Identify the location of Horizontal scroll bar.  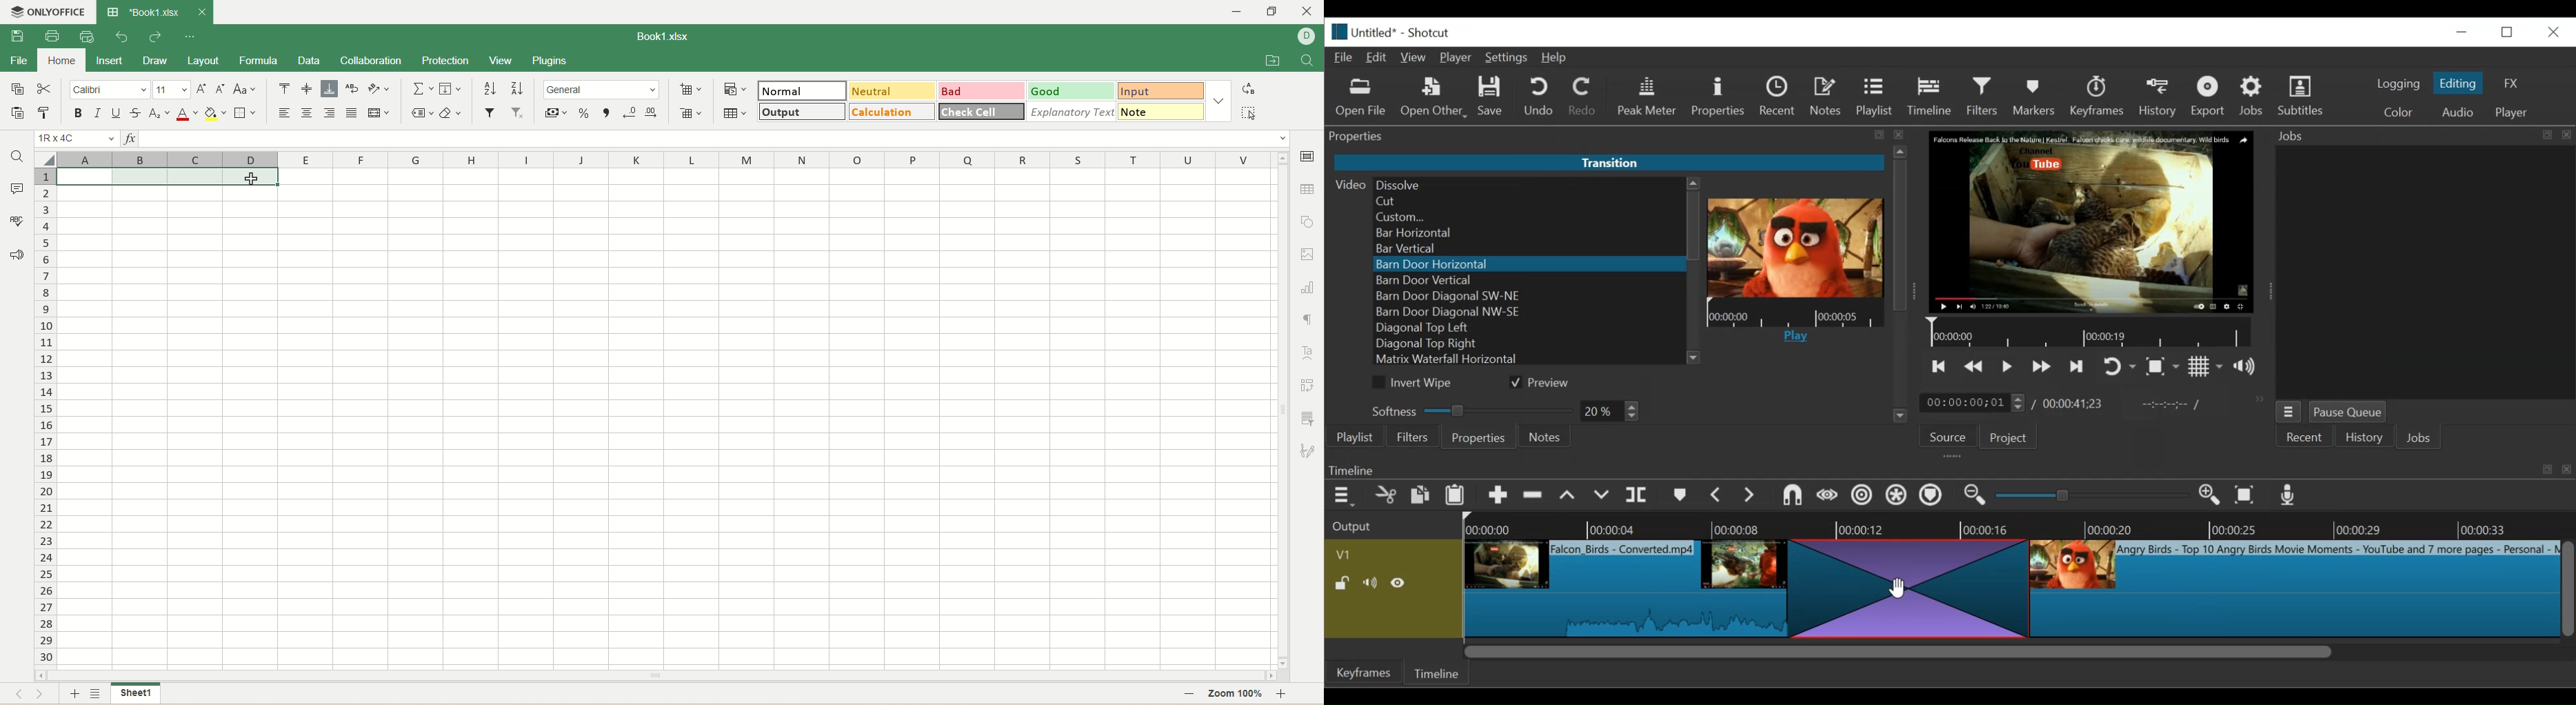
(1897, 650).